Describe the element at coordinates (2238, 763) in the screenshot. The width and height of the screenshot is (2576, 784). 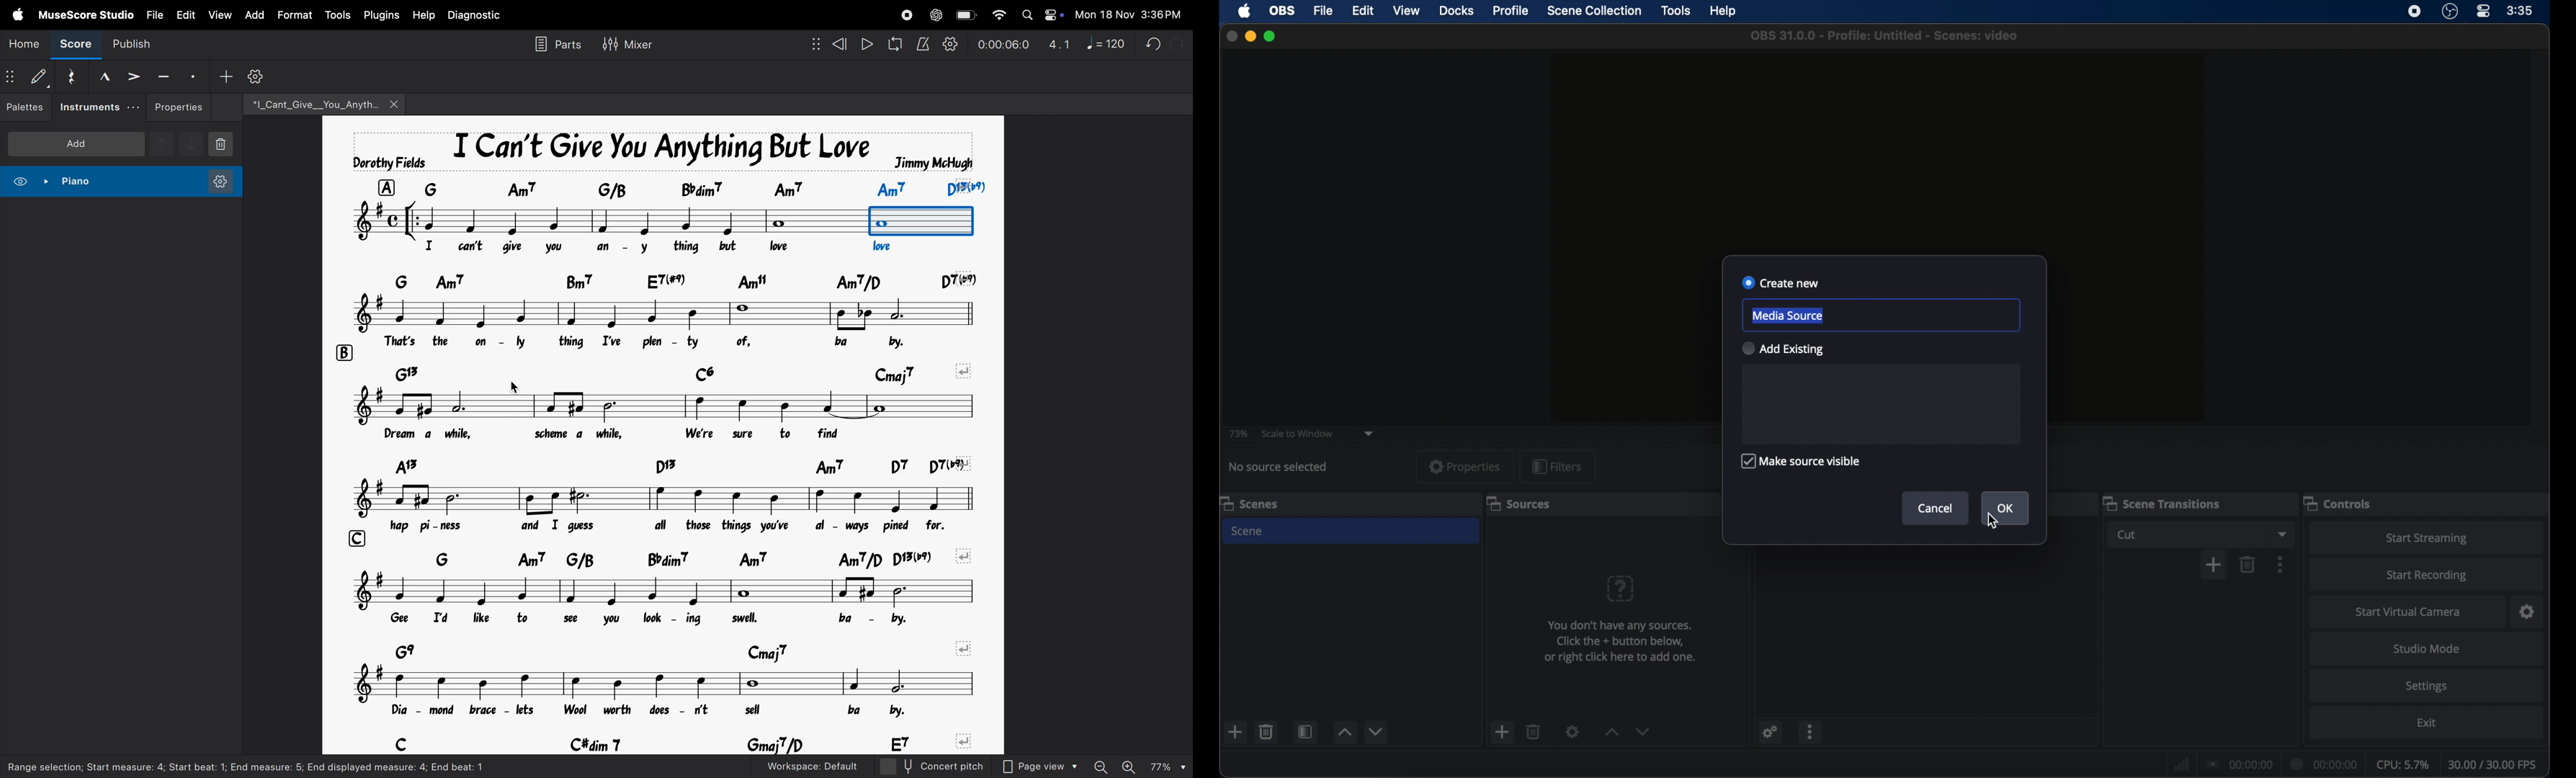
I see `connection` at that location.